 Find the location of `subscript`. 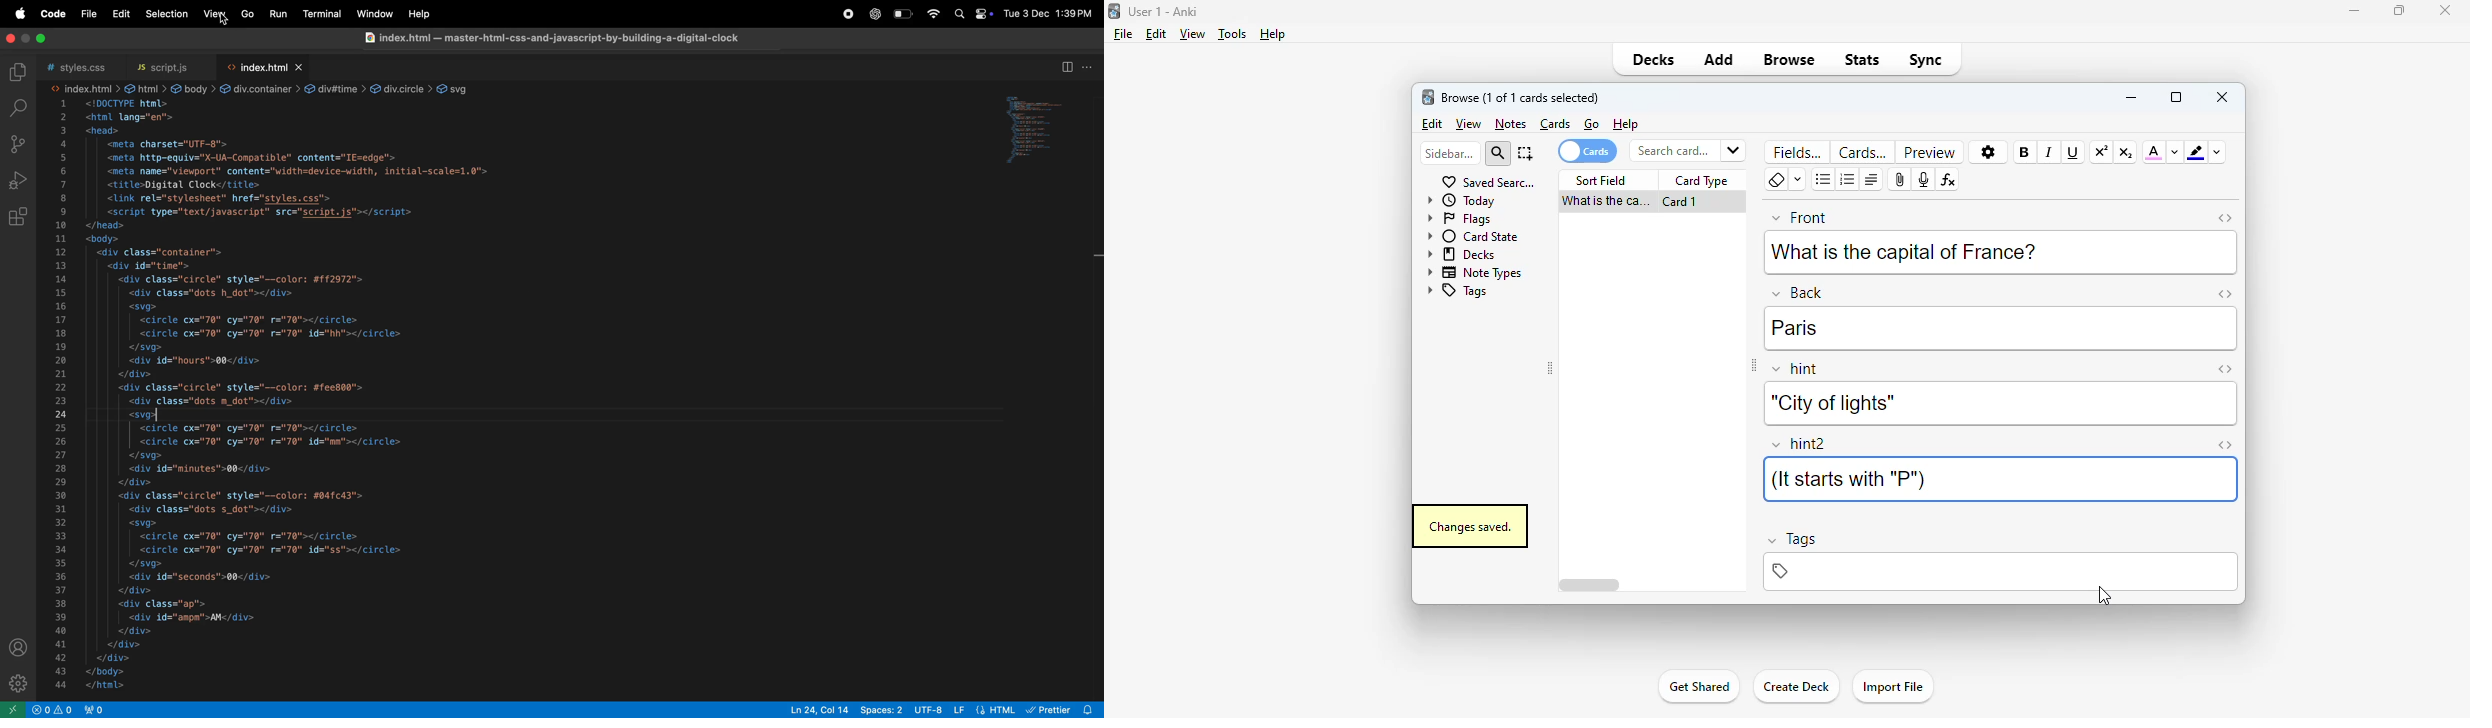

subscript is located at coordinates (2125, 152).